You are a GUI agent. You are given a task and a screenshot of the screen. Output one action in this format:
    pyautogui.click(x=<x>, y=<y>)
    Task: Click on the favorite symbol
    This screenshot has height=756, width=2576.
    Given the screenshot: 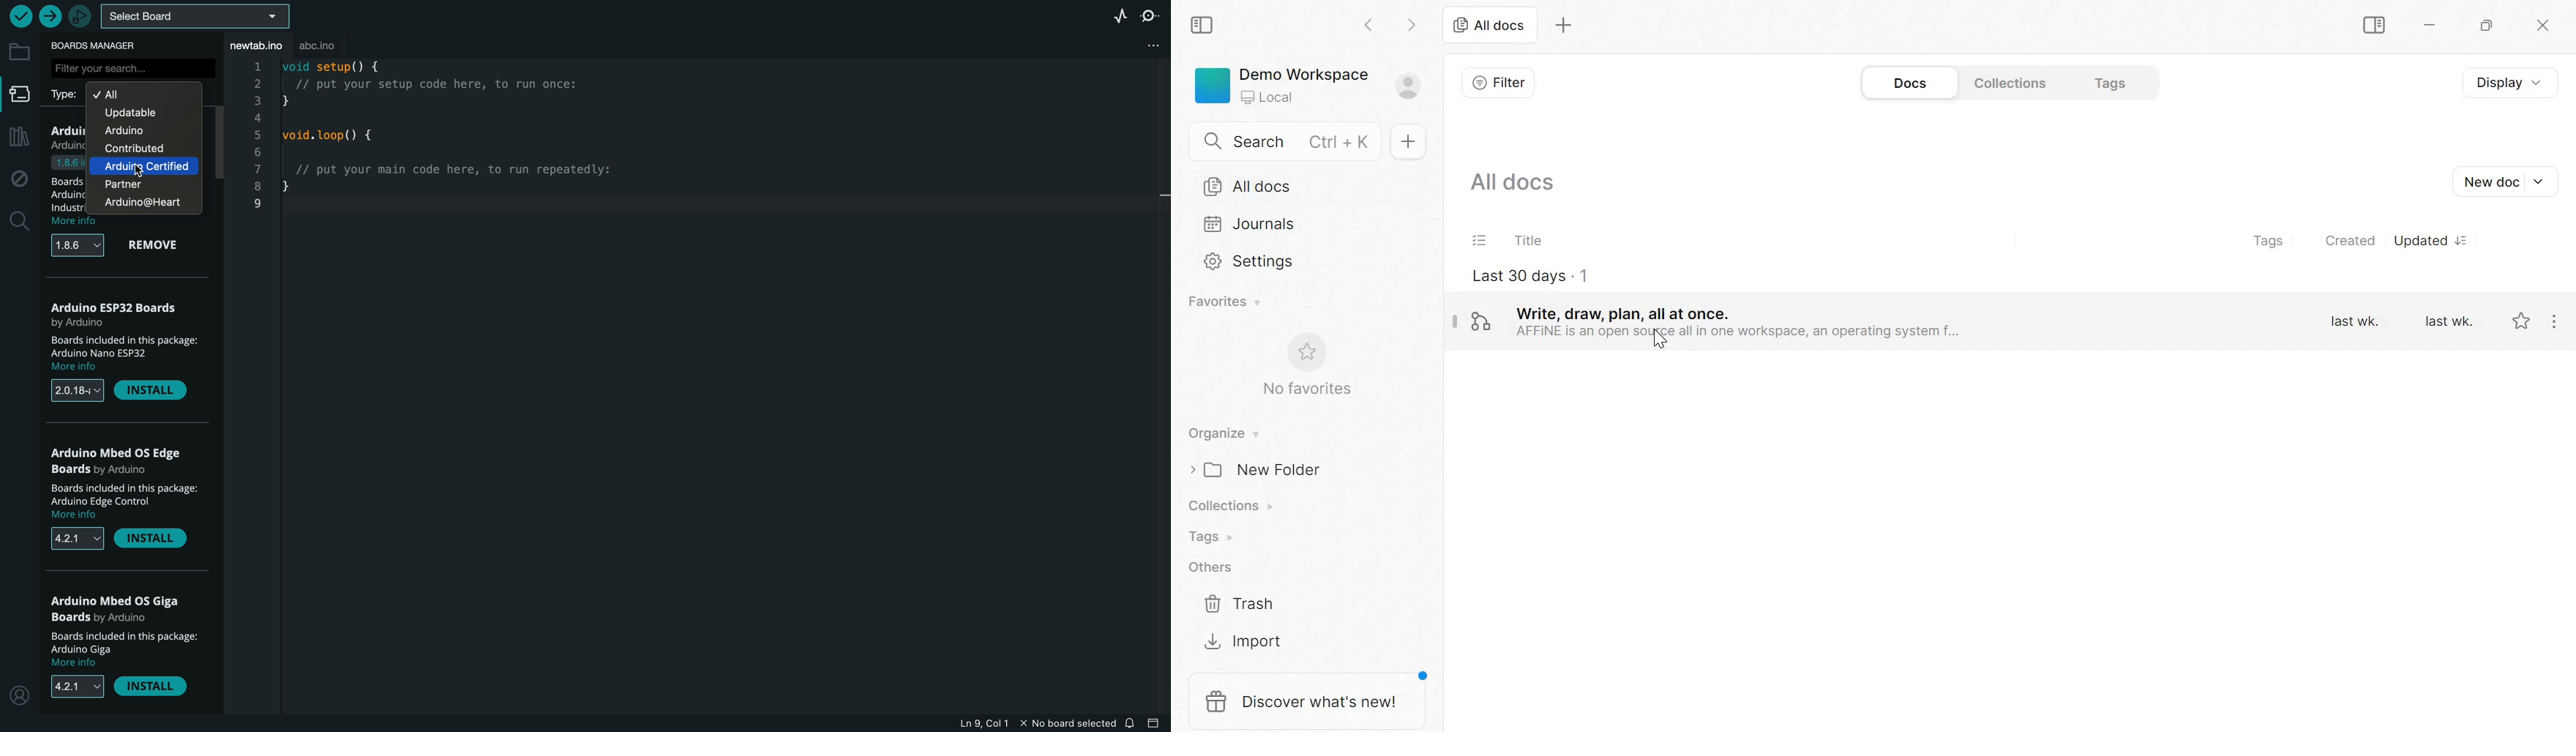 What is the action you would take?
    pyautogui.click(x=1304, y=352)
    